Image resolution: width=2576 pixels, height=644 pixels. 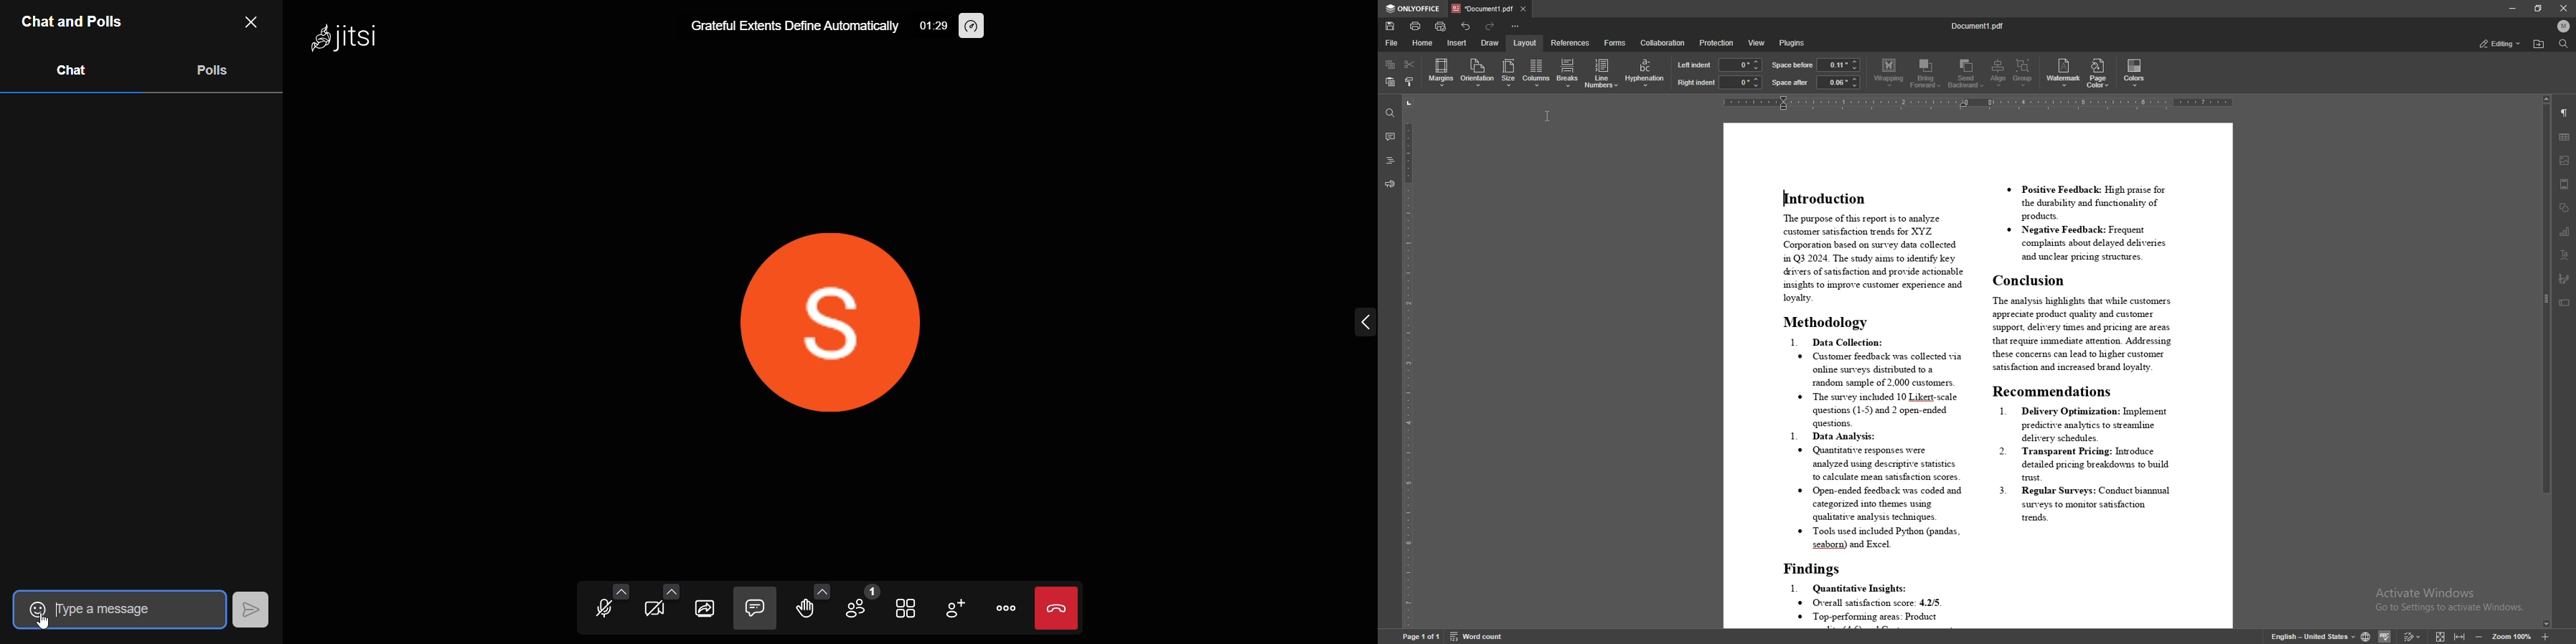 What do you see at coordinates (1059, 606) in the screenshot?
I see `leave the meeting` at bounding box center [1059, 606].